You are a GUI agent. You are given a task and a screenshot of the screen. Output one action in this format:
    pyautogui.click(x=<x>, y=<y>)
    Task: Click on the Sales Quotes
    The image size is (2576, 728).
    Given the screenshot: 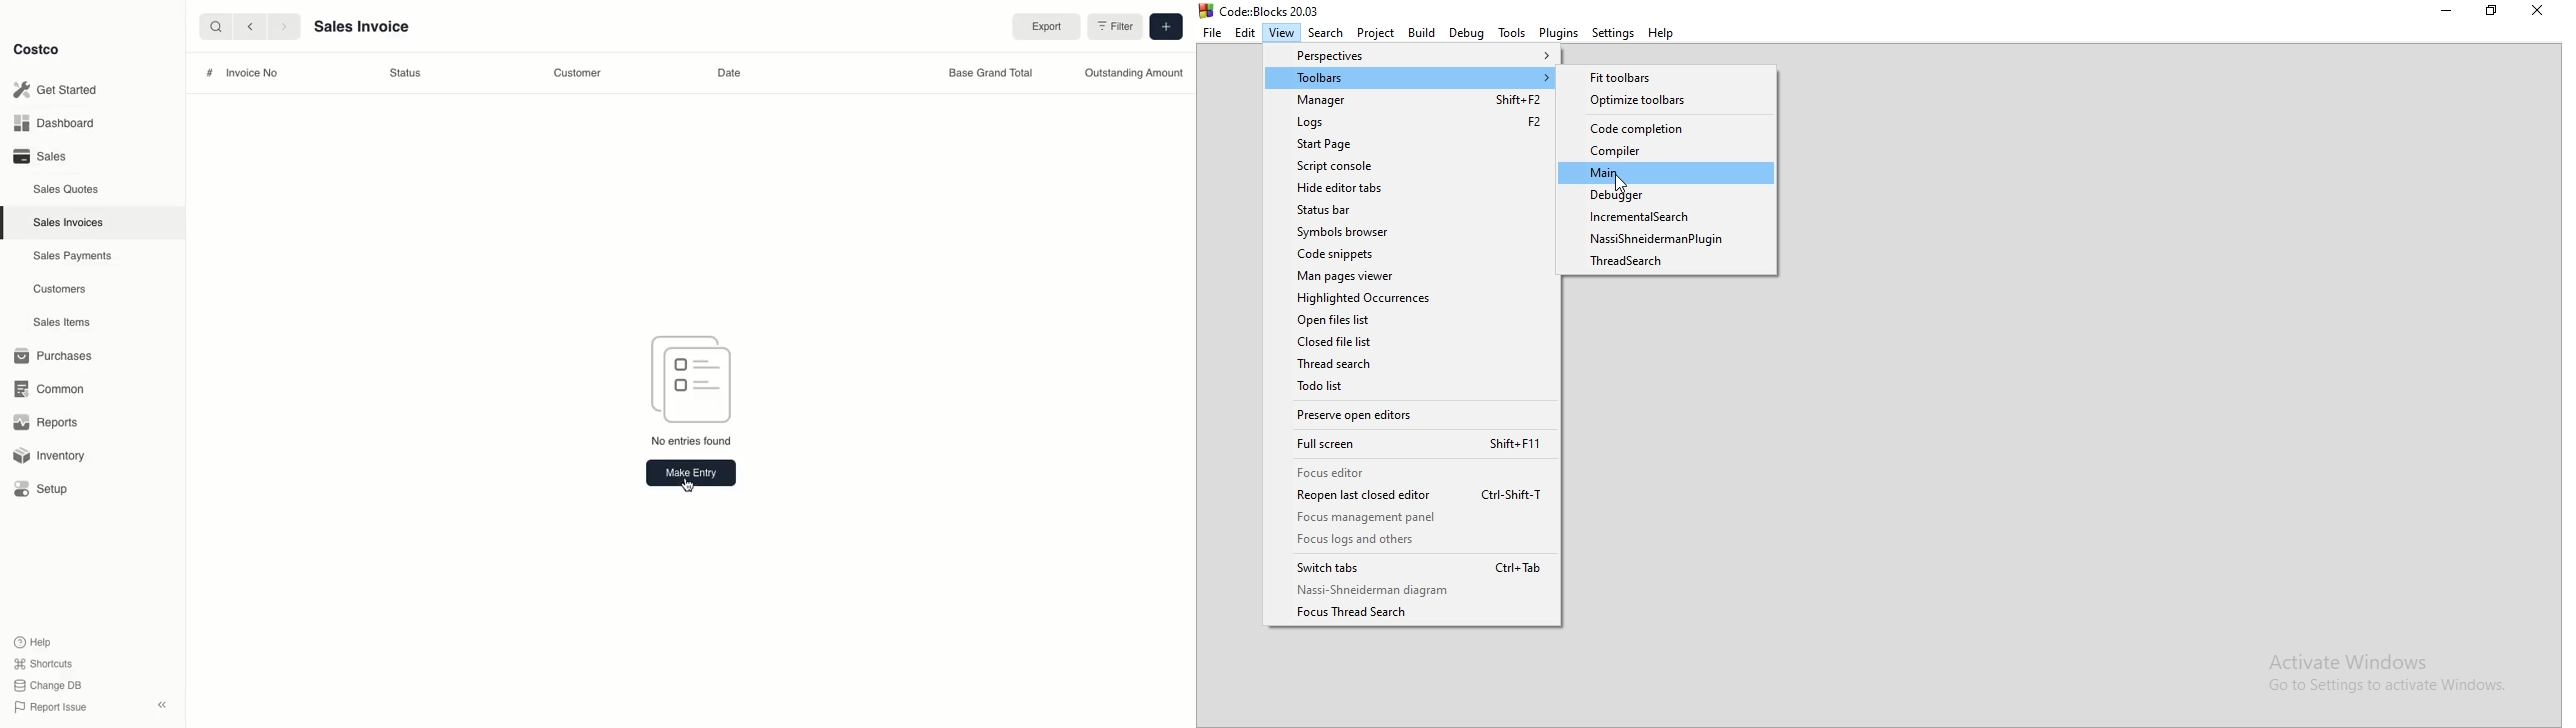 What is the action you would take?
    pyautogui.click(x=68, y=189)
    